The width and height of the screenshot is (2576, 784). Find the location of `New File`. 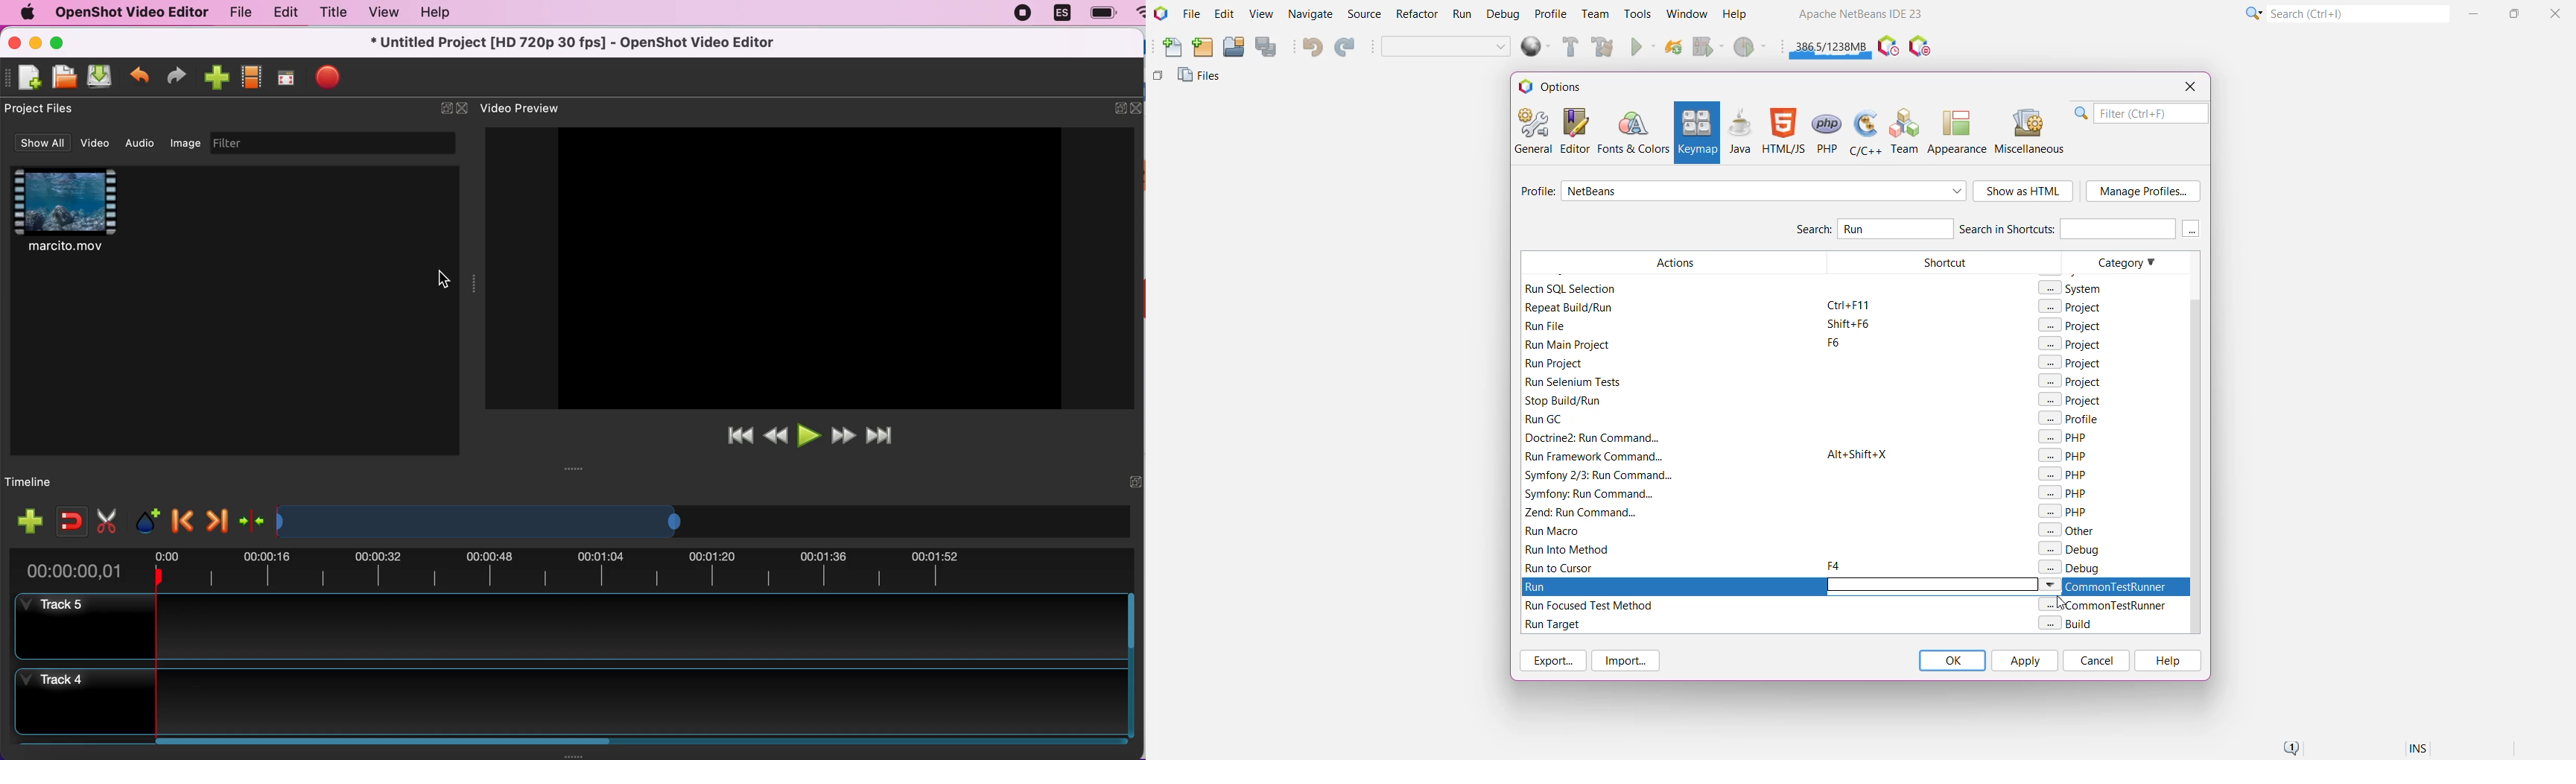

New File is located at coordinates (1169, 48).